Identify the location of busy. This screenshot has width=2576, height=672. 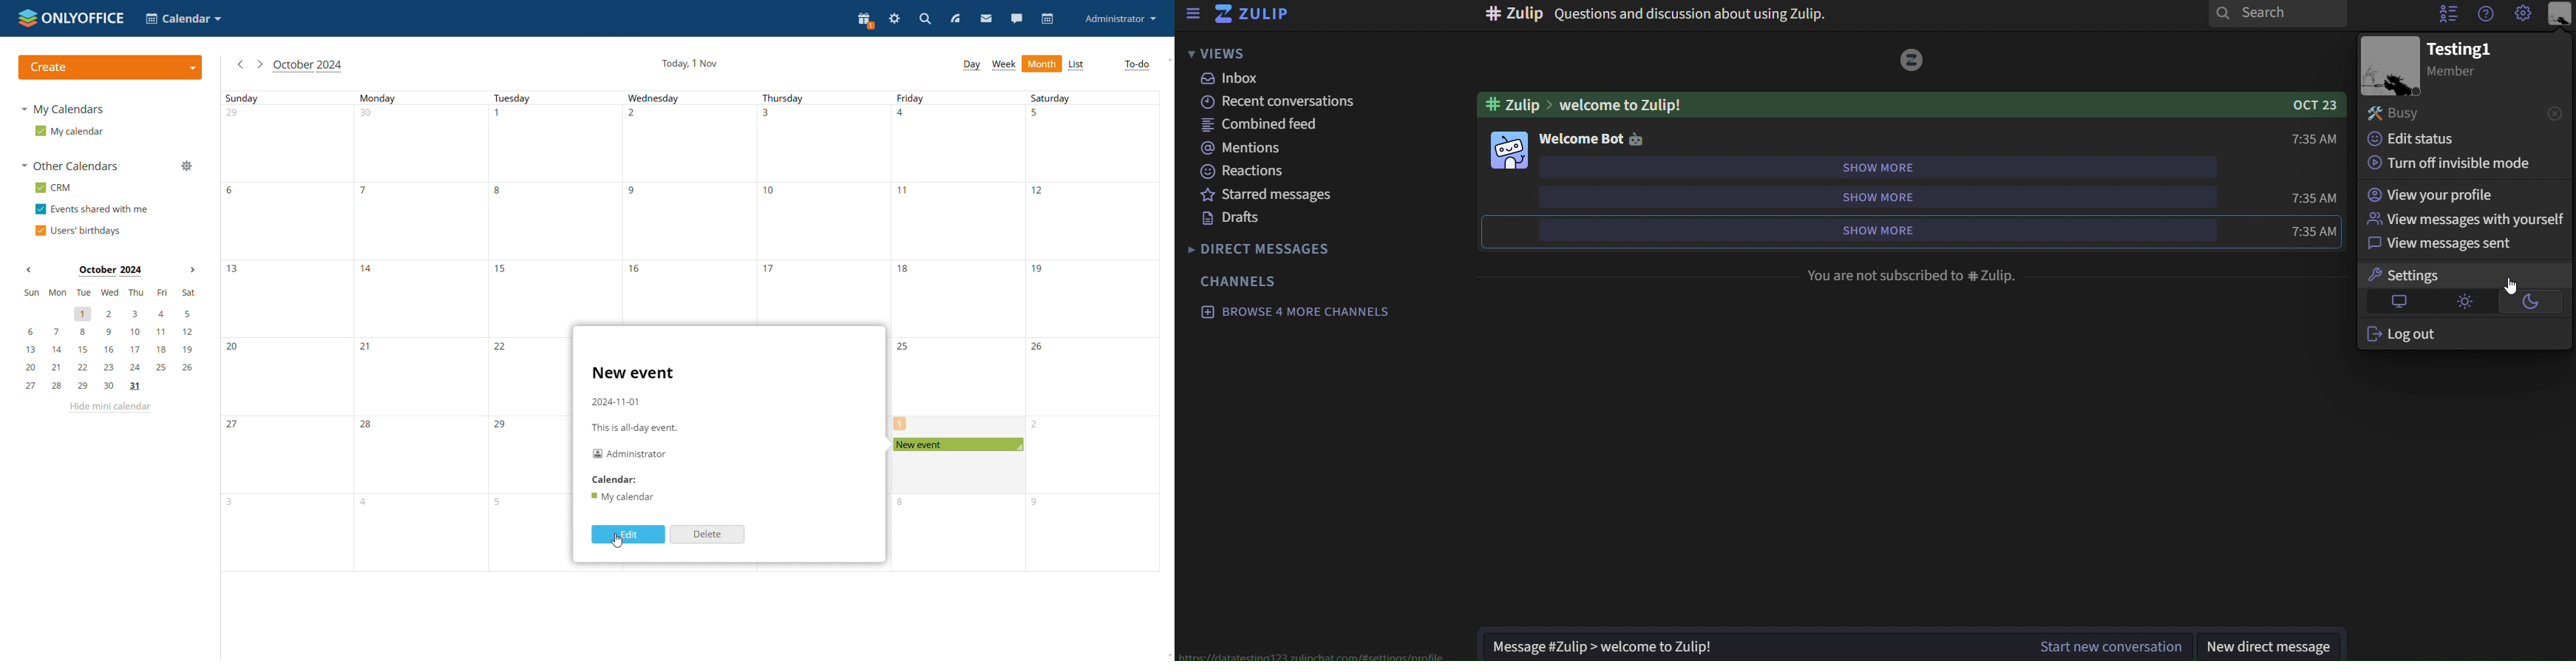
(2442, 114).